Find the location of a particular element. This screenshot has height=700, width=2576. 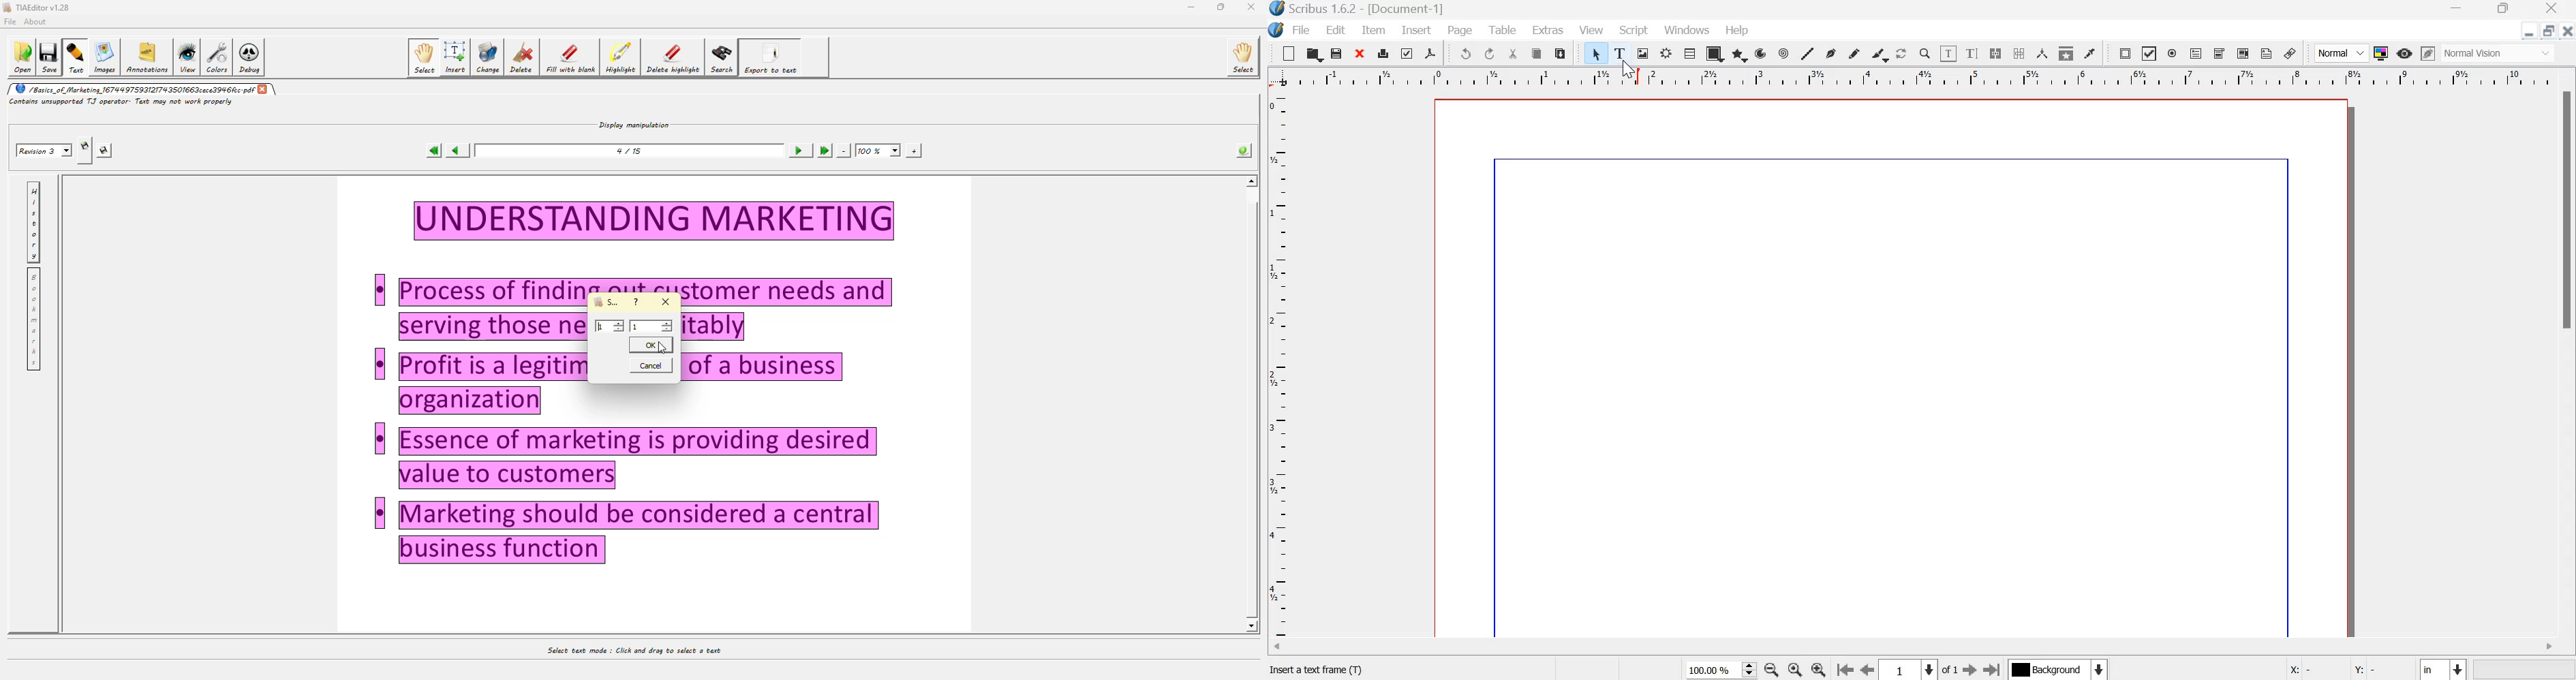

 is located at coordinates (1502, 30).